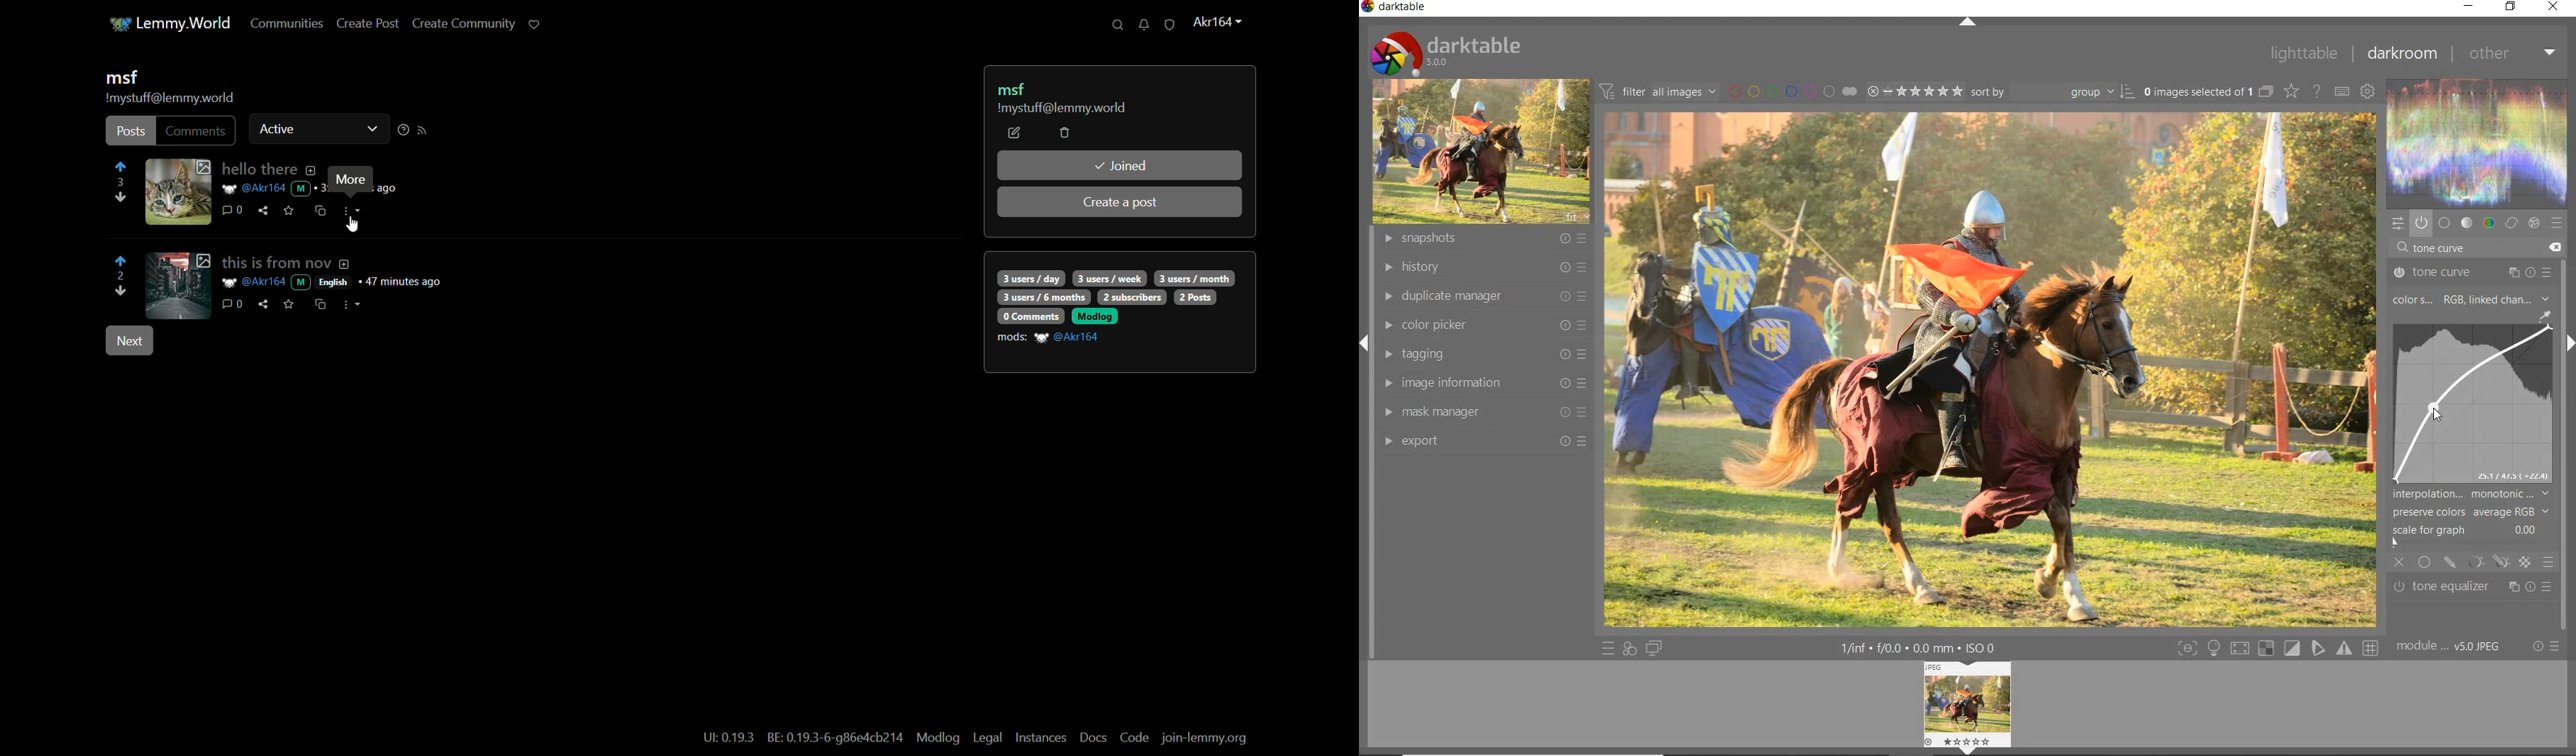 The height and width of the screenshot is (756, 2576). What do you see at coordinates (2490, 223) in the screenshot?
I see `color` at bounding box center [2490, 223].